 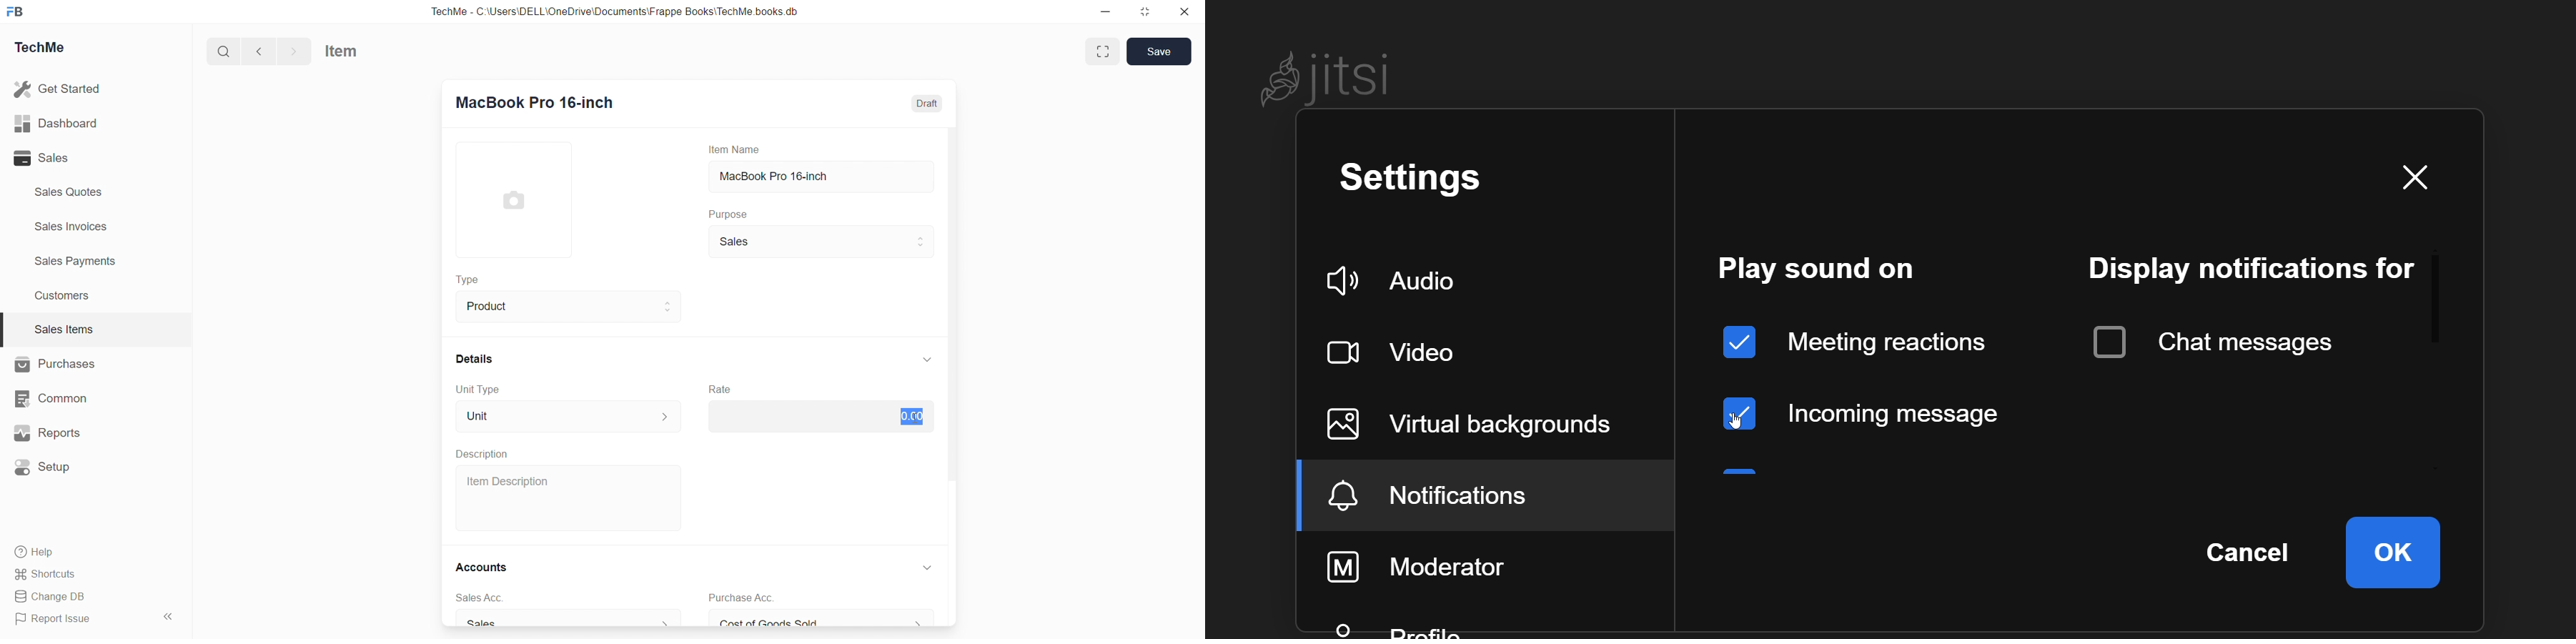 I want to click on down, so click(x=928, y=568).